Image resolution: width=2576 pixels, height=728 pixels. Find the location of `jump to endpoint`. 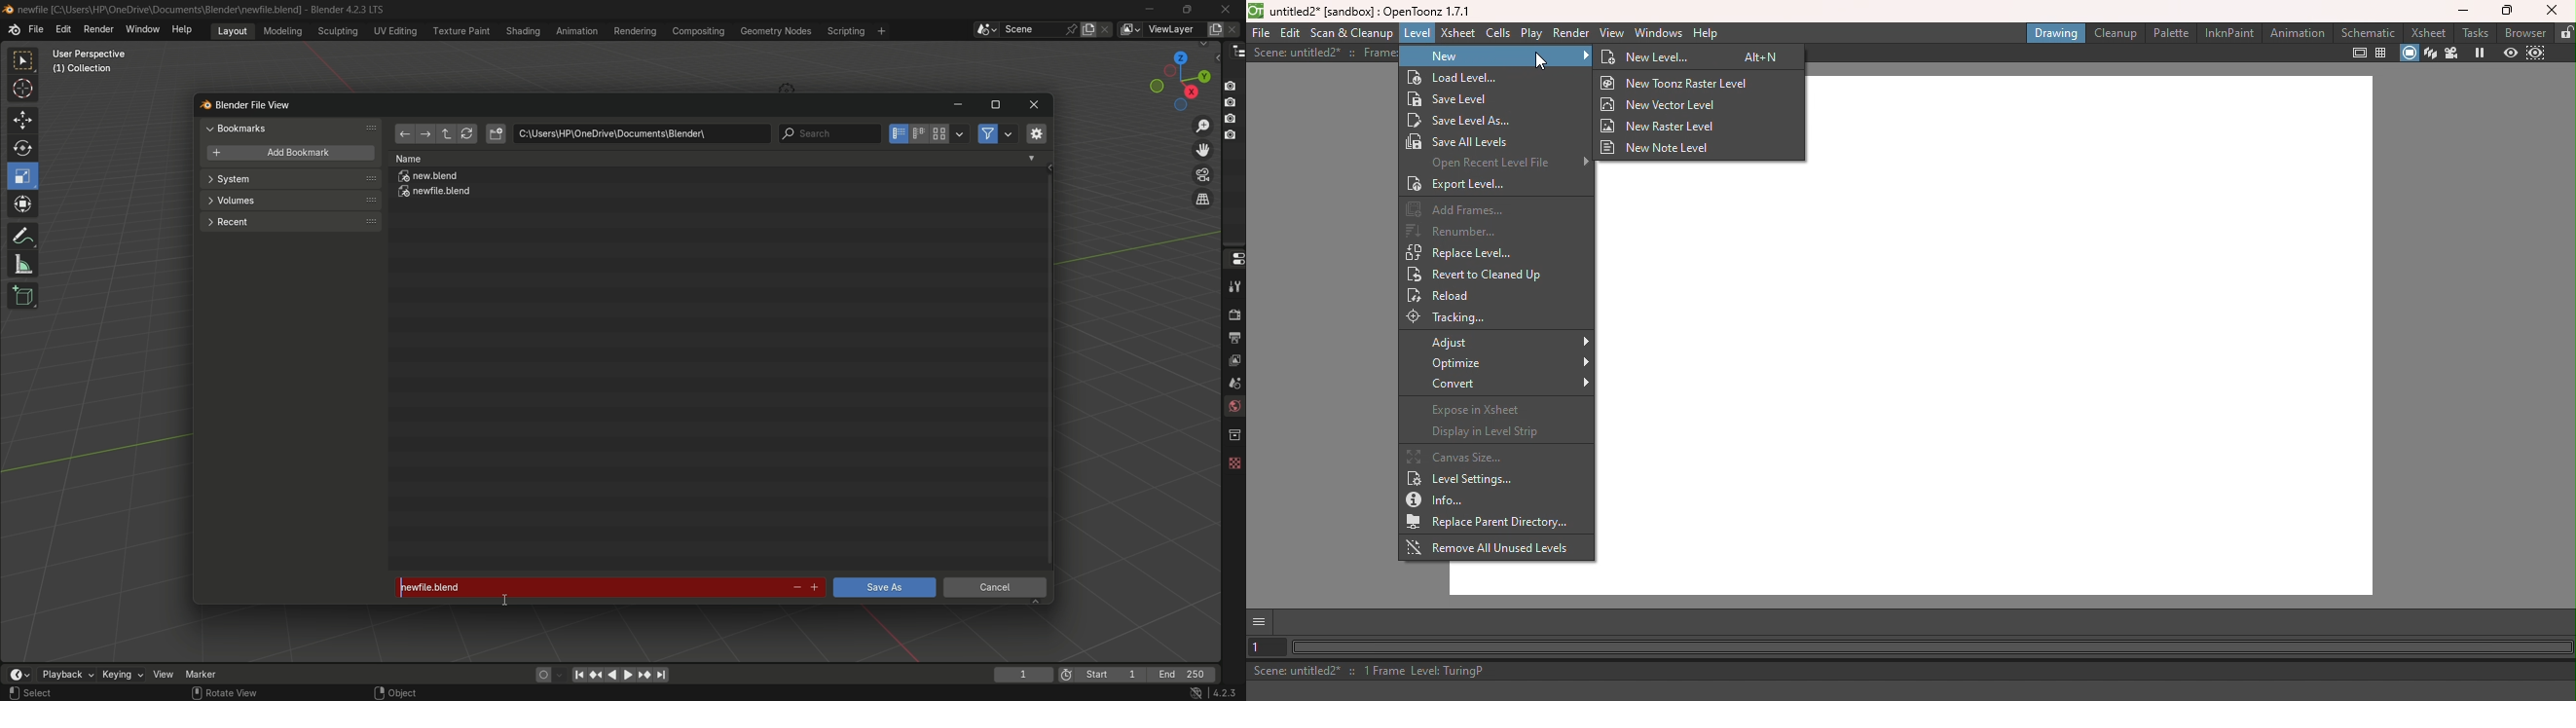

jump to endpoint is located at coordinates (662, 675).